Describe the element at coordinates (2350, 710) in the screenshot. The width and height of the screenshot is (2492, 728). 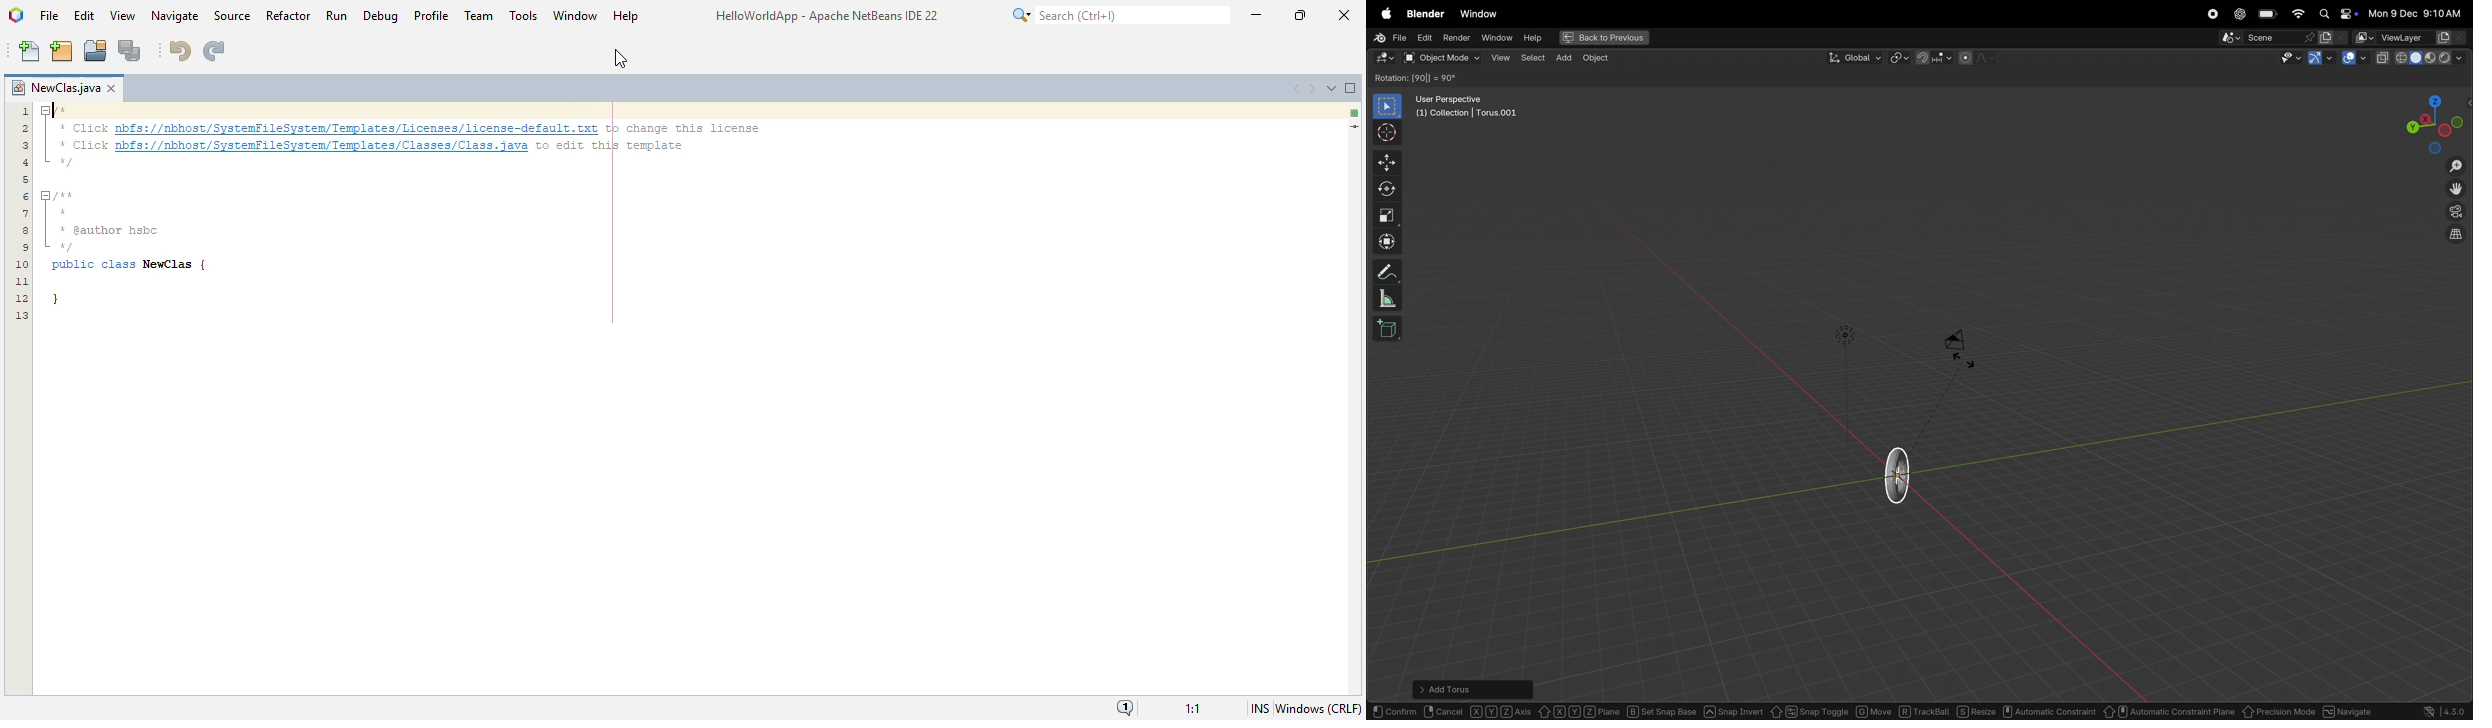
I see `navigate` at that location.